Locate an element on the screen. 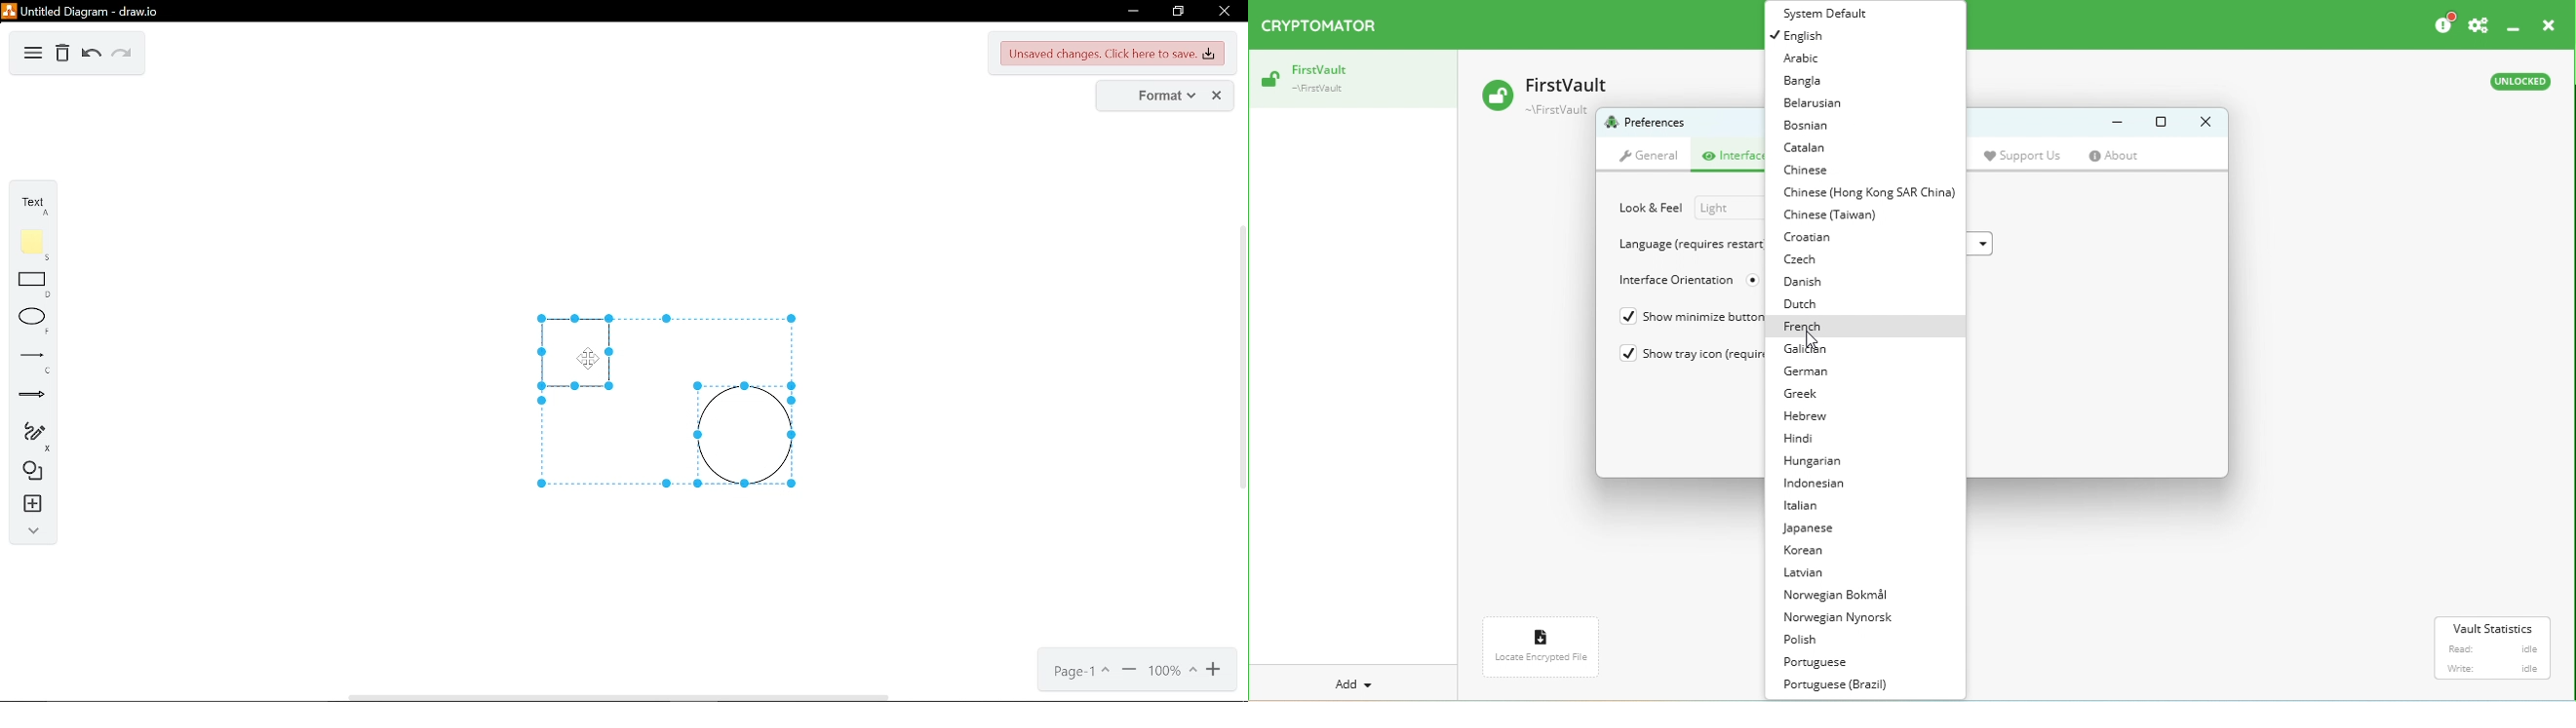  untitled duagram - draw.io is located at coordinates (89, 12).